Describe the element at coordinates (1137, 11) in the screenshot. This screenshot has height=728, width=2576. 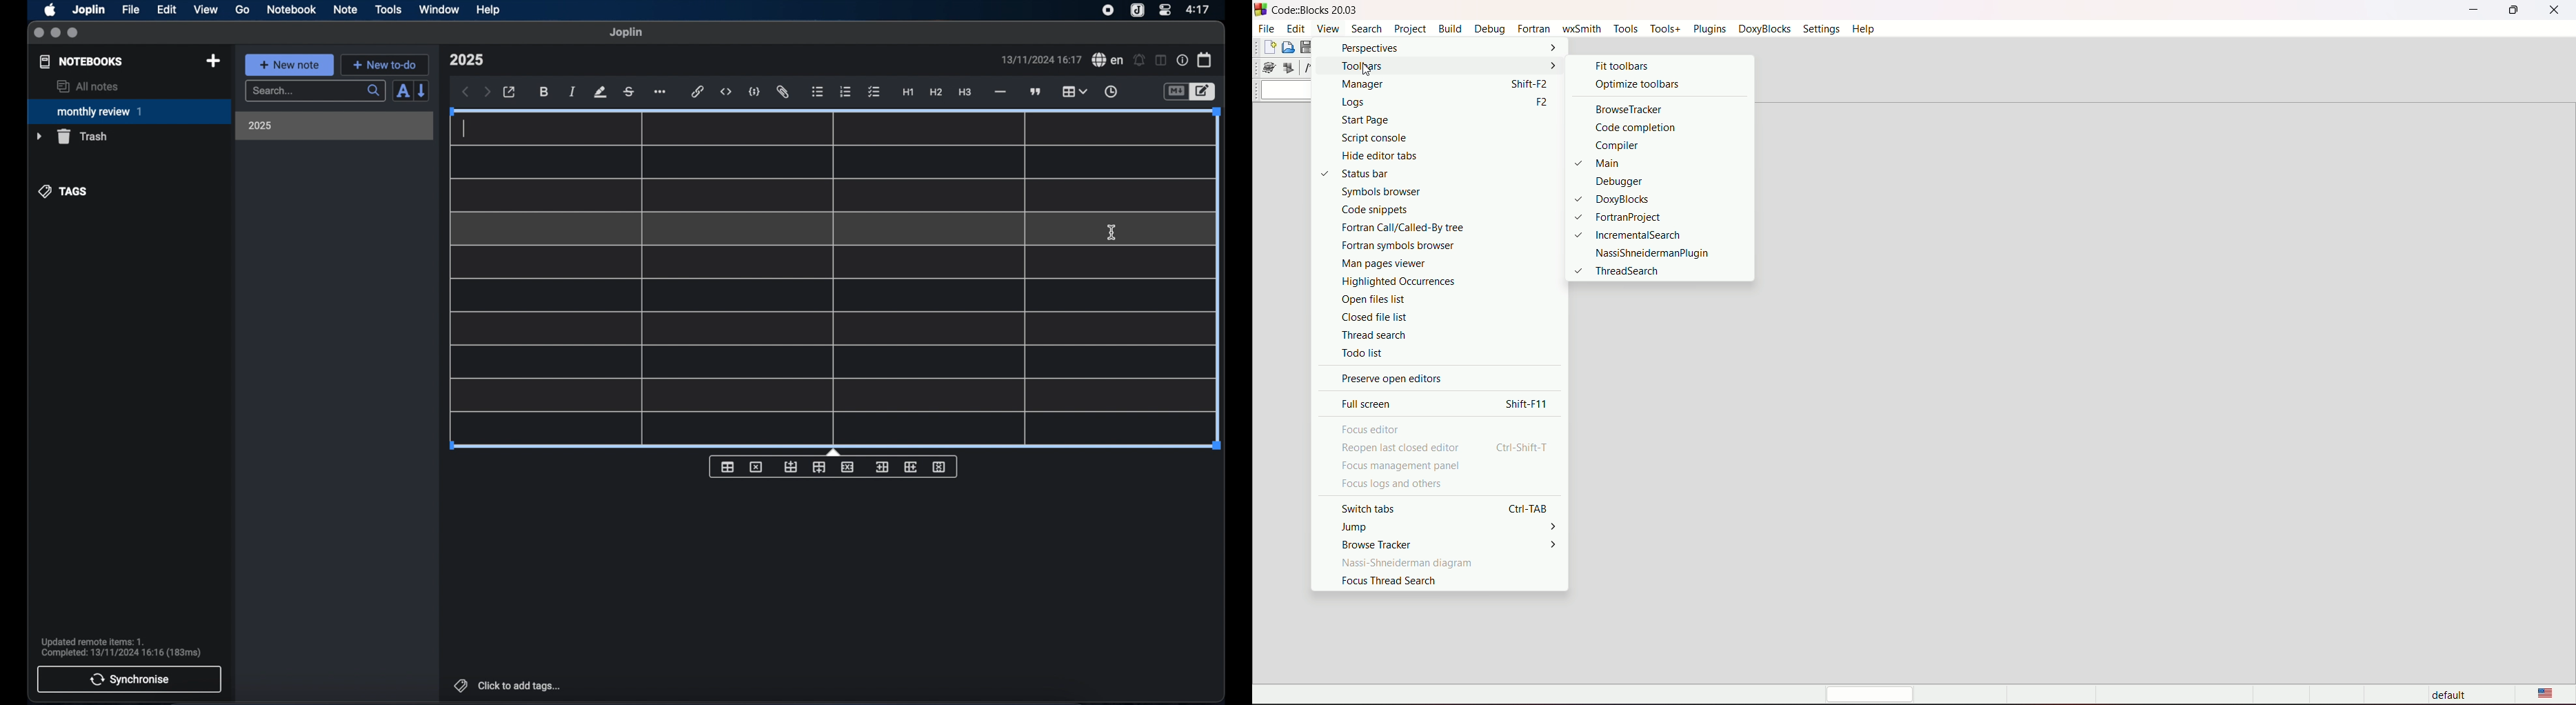
I see `joplin icon` at that location.